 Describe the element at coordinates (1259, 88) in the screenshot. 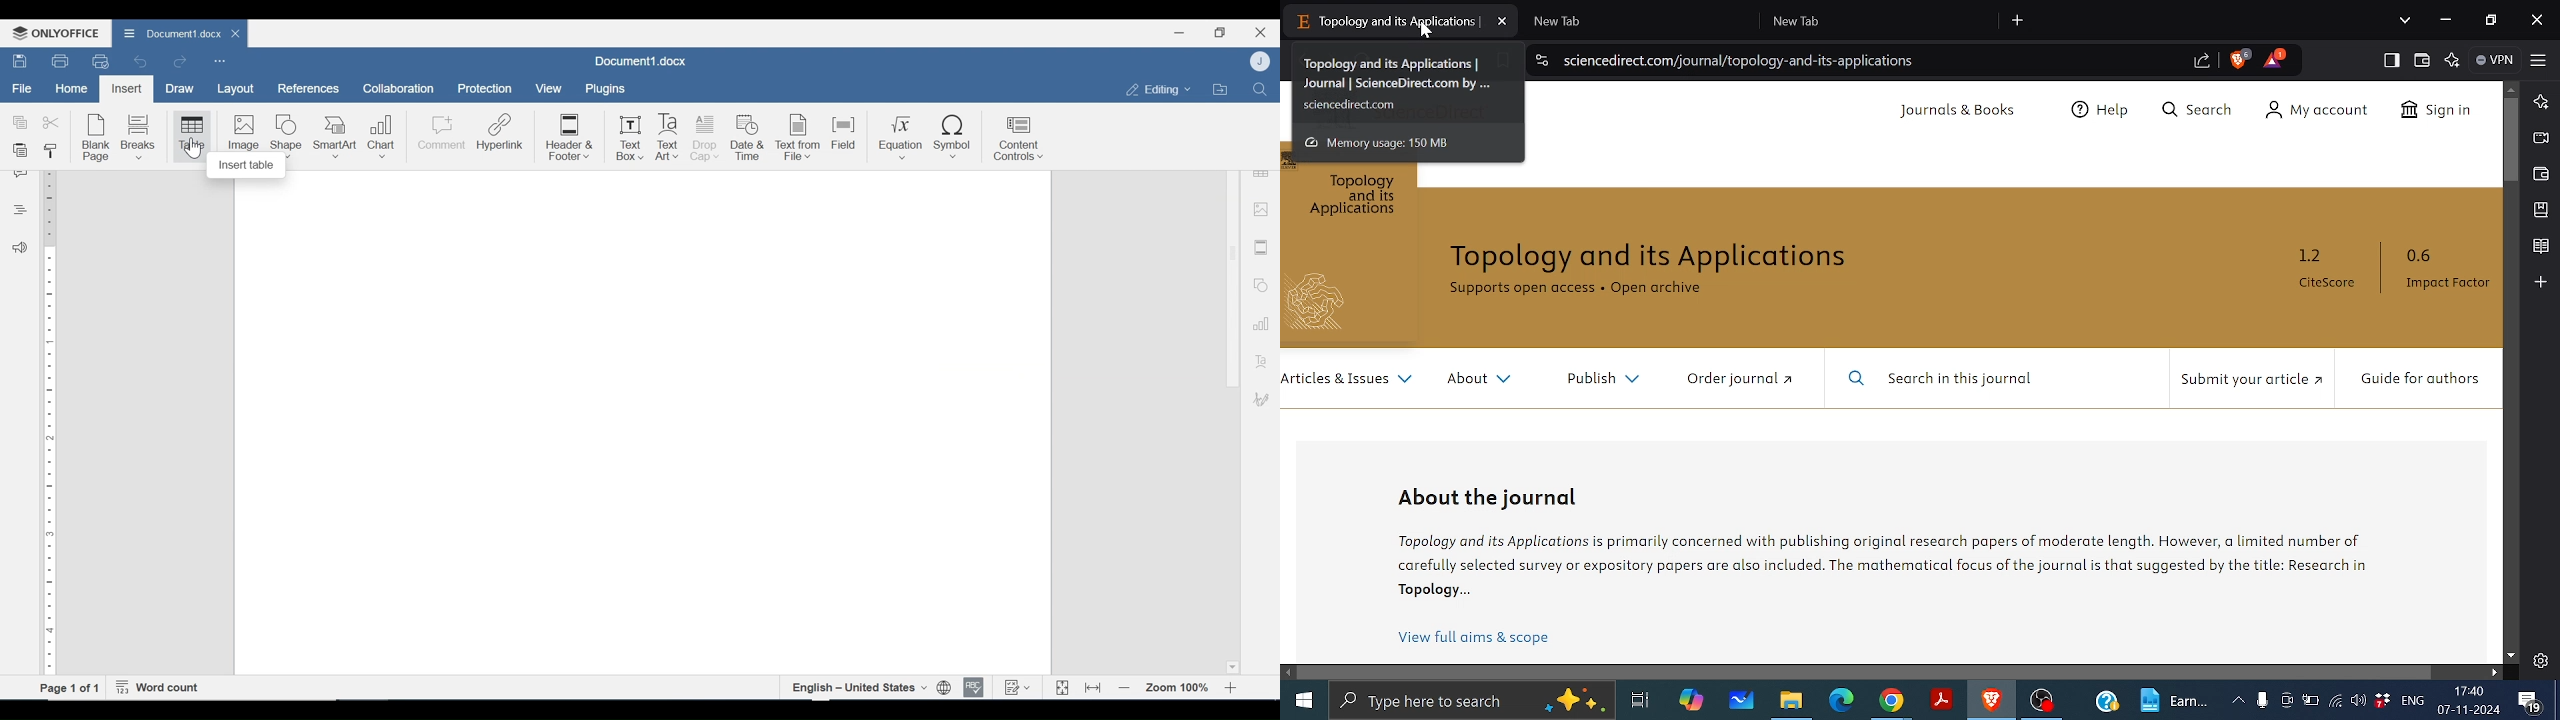

I see `Find` at that location.